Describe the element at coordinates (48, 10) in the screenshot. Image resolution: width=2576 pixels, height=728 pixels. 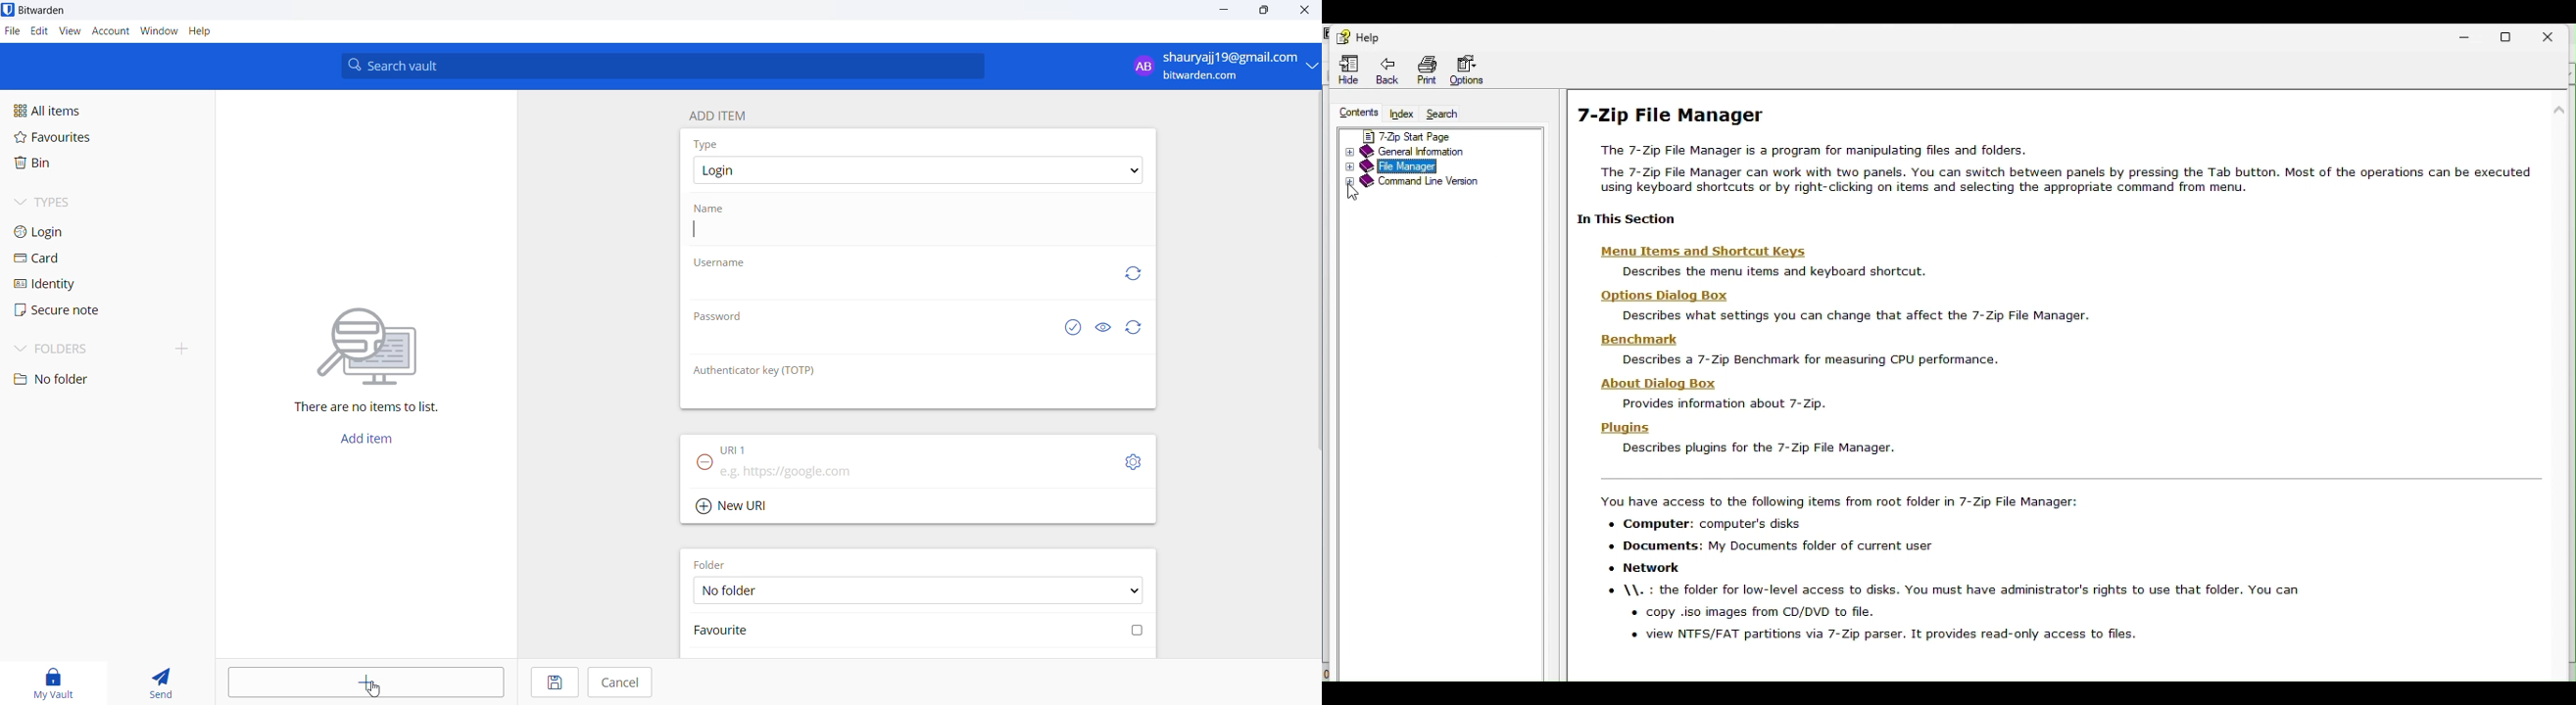
I see `application name` at that location.